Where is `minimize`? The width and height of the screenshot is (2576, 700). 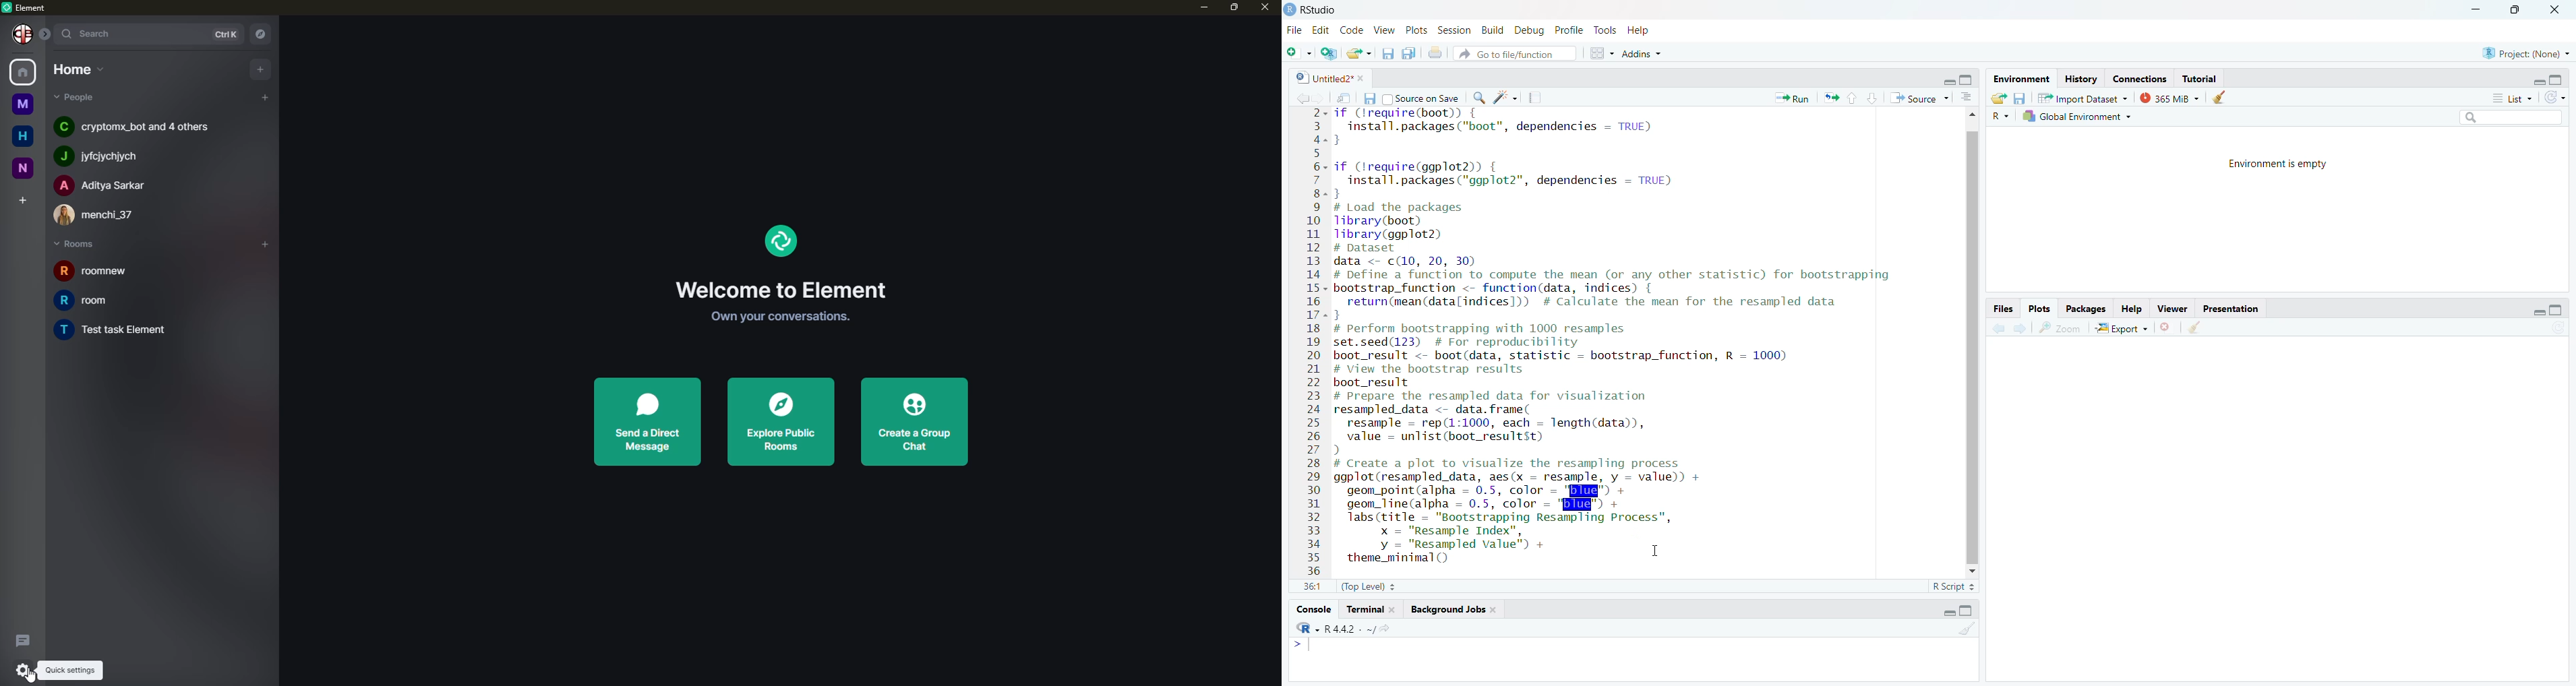 minimize is located at coordinates (2476, 11).